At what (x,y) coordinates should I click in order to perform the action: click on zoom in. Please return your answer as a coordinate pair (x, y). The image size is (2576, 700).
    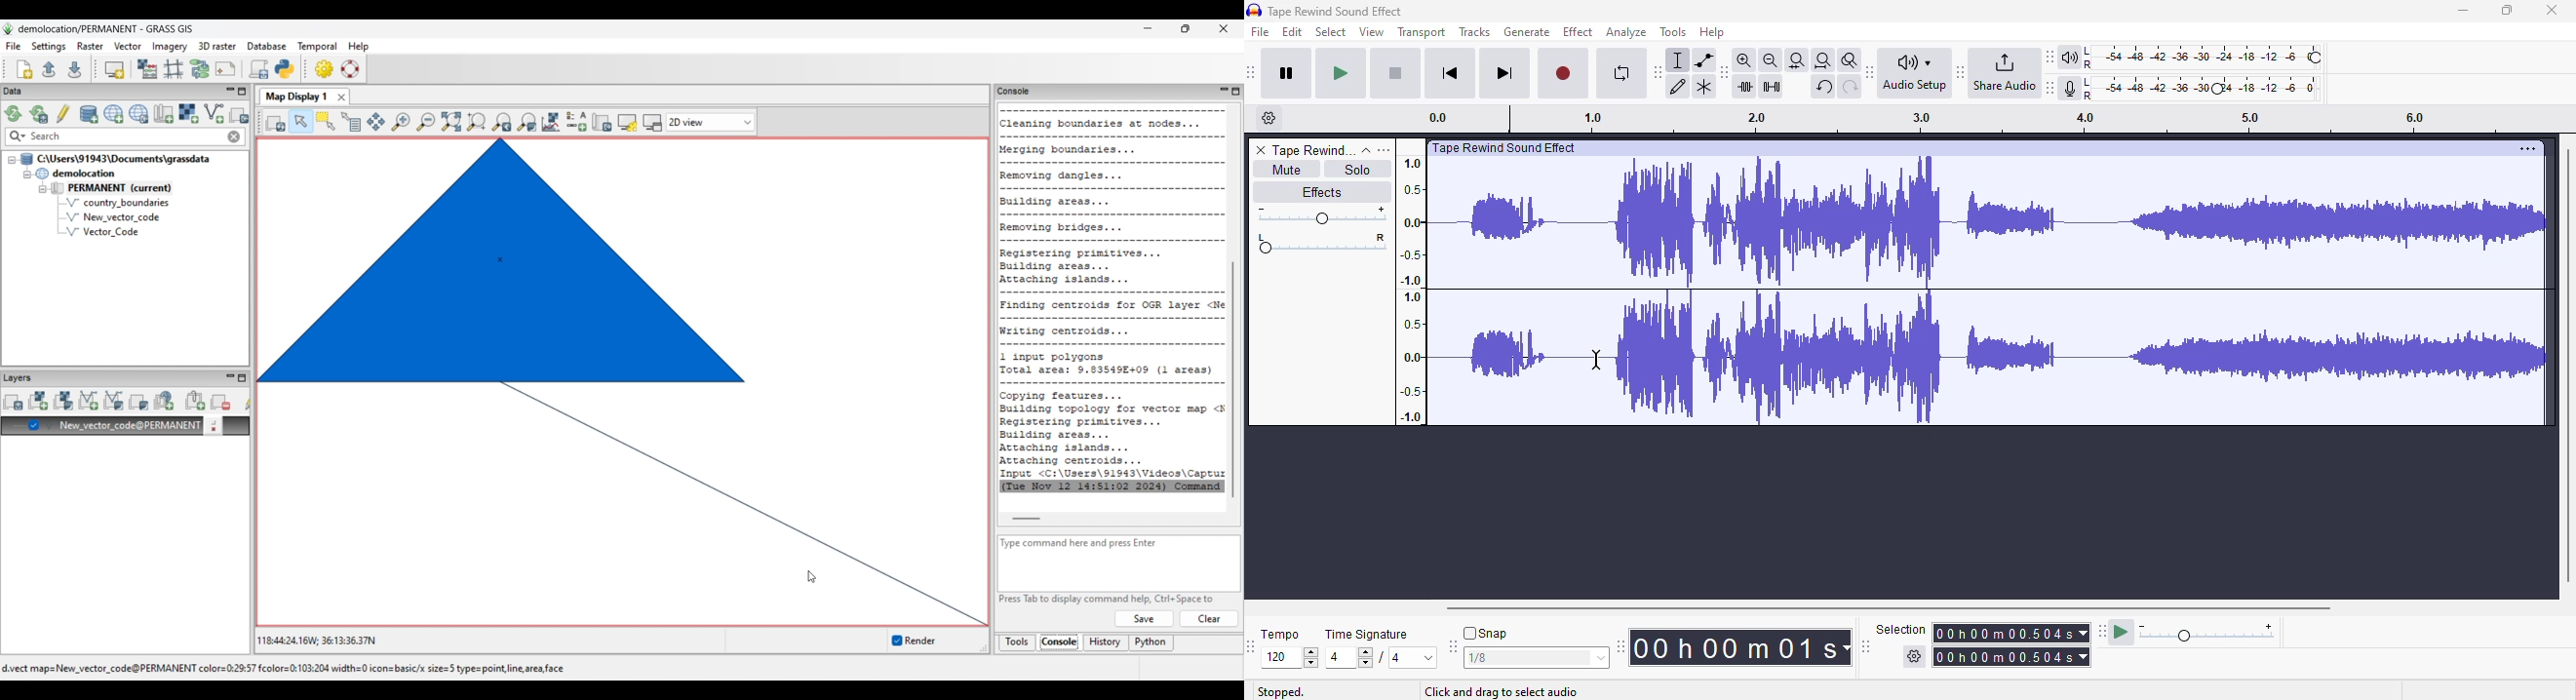
    Looking at the image, I should click on (1743, 59).